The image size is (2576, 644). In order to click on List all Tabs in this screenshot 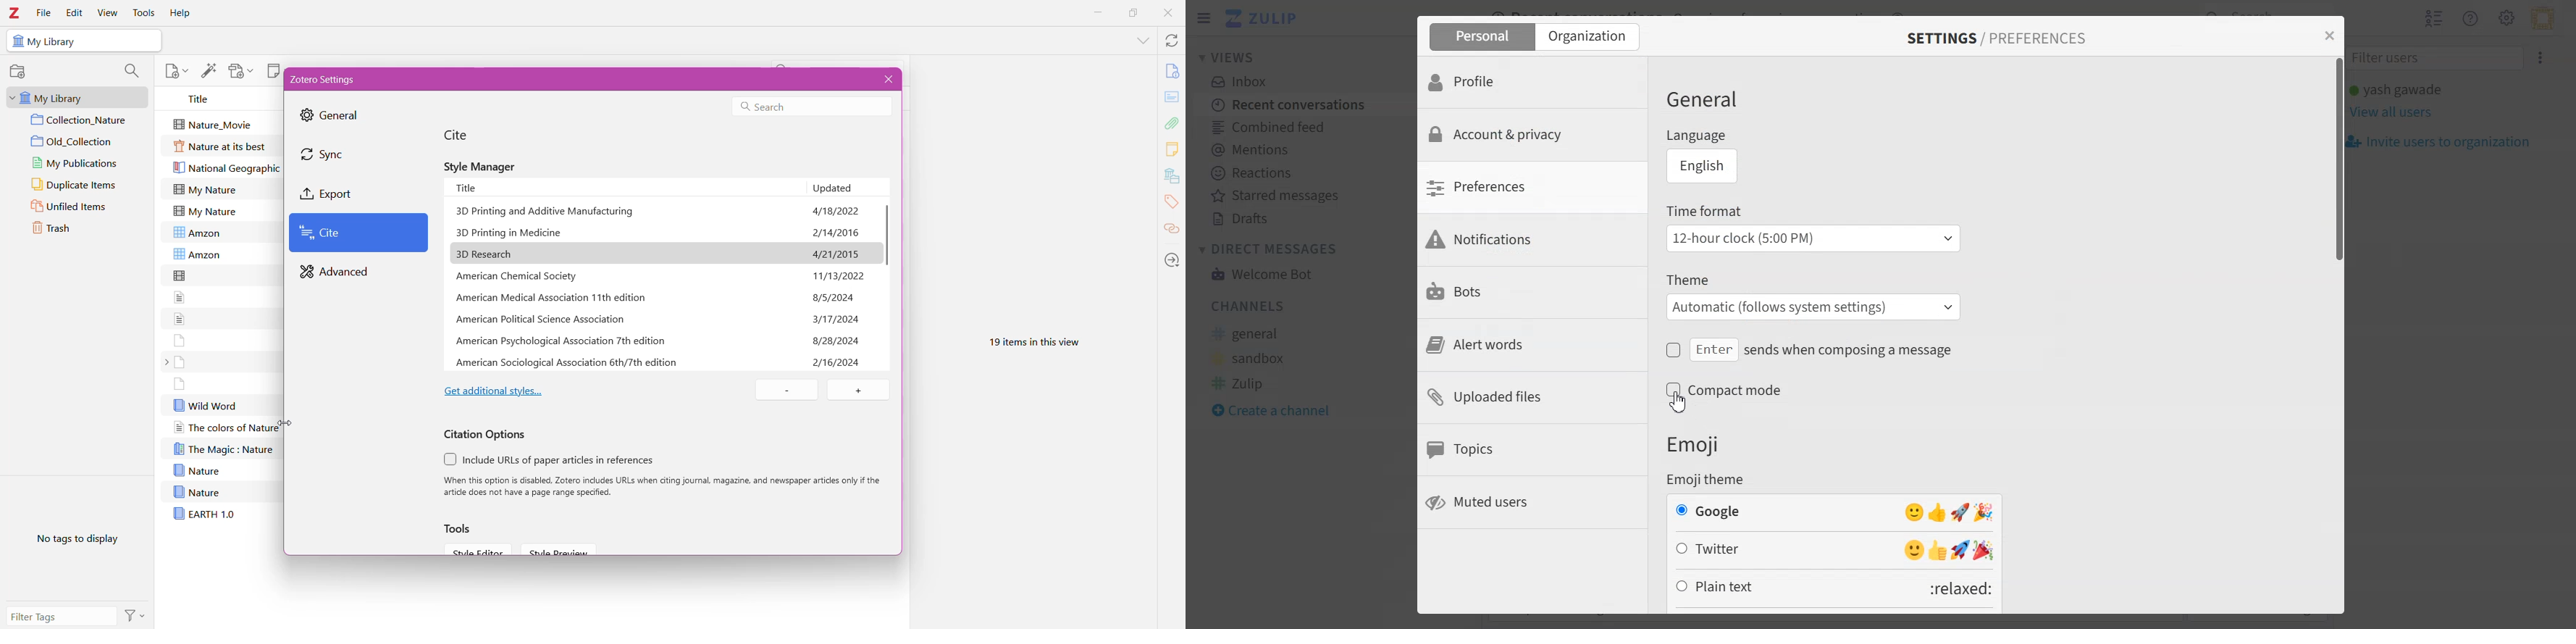, I will do `click(1141, 40)`.